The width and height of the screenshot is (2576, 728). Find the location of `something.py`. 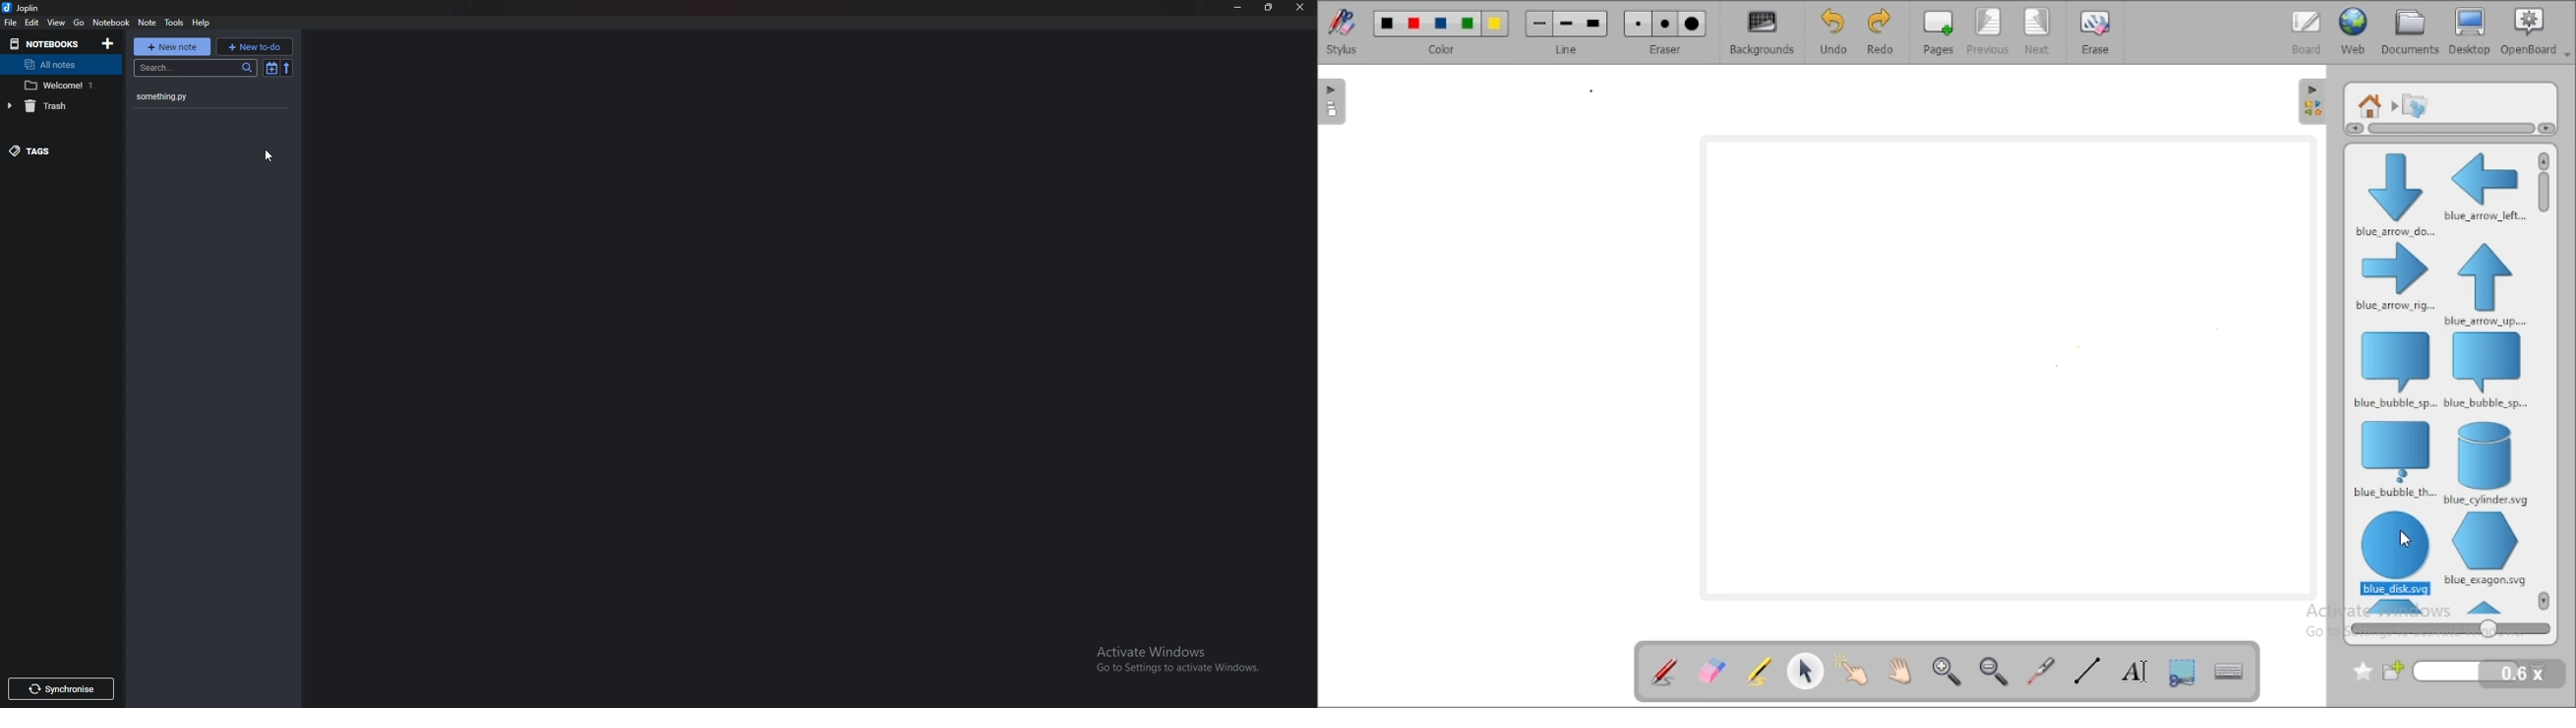

something.py is located at coordinates (192, 98).